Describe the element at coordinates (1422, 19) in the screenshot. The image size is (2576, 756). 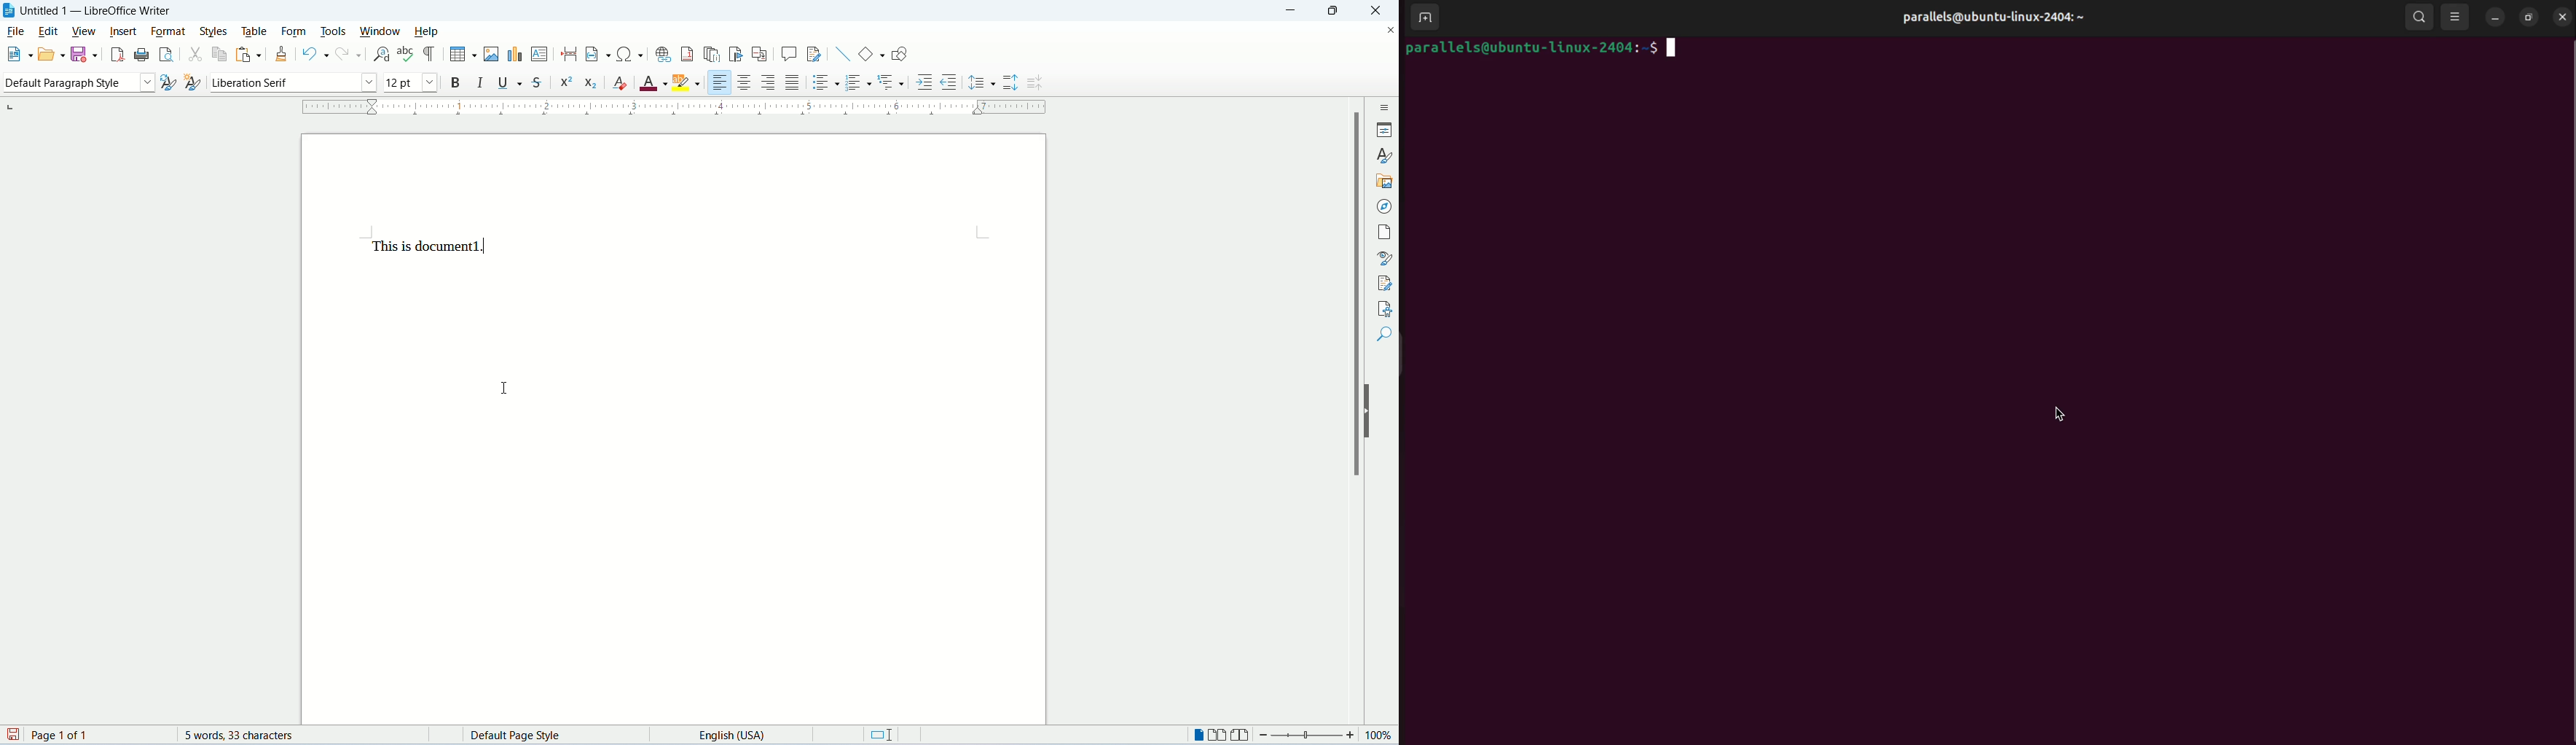
I see `add terminal` at that location.